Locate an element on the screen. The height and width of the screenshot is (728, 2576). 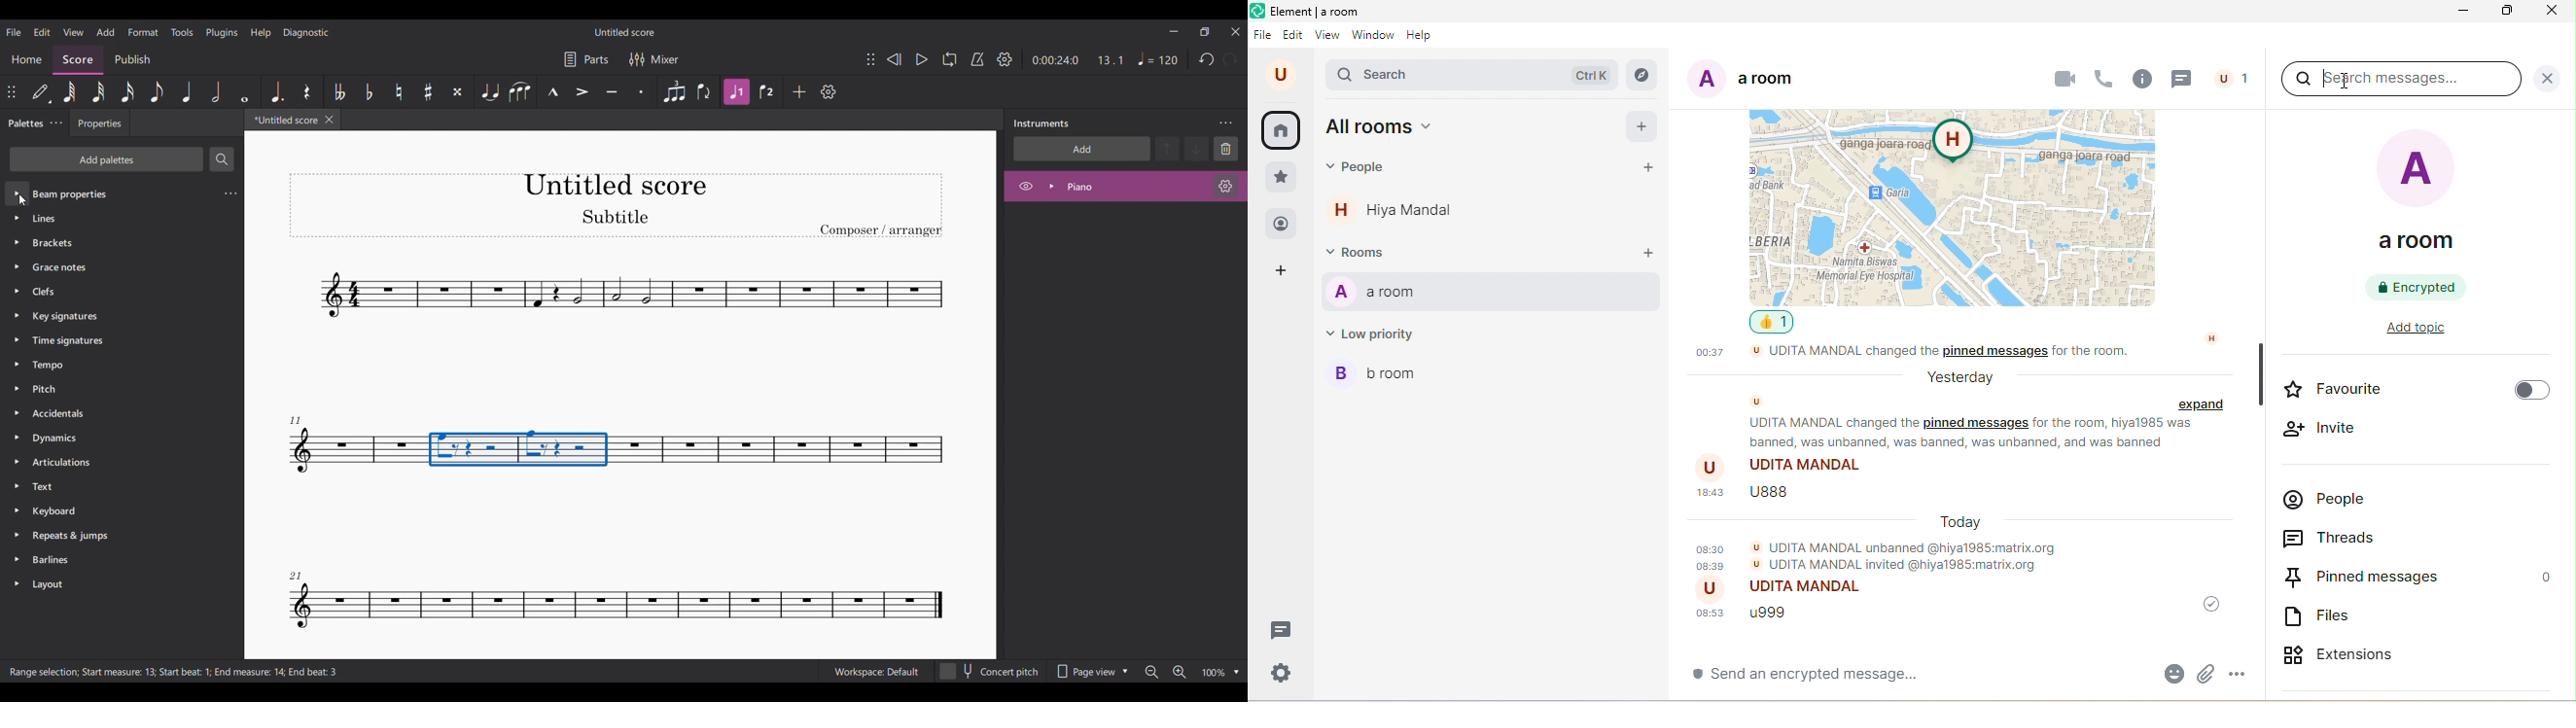
maximize is located at coordinates (2509, 14).